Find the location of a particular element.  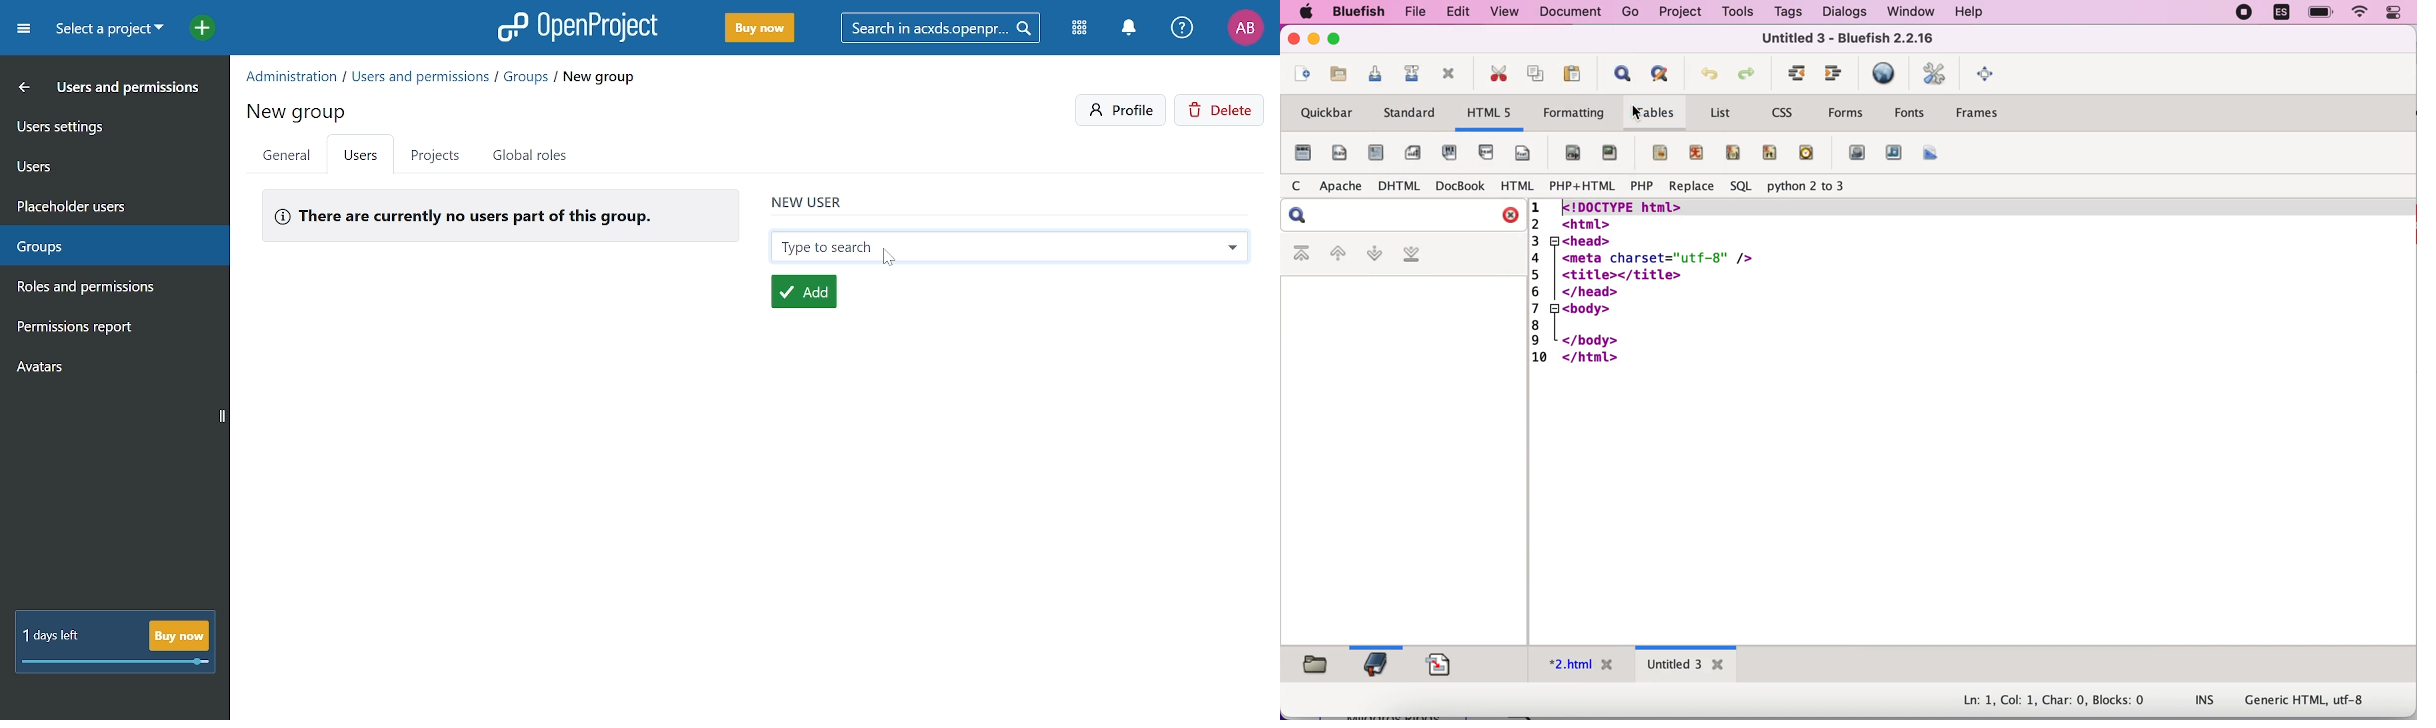

Placeholders users is located at coordinates (112, 204).